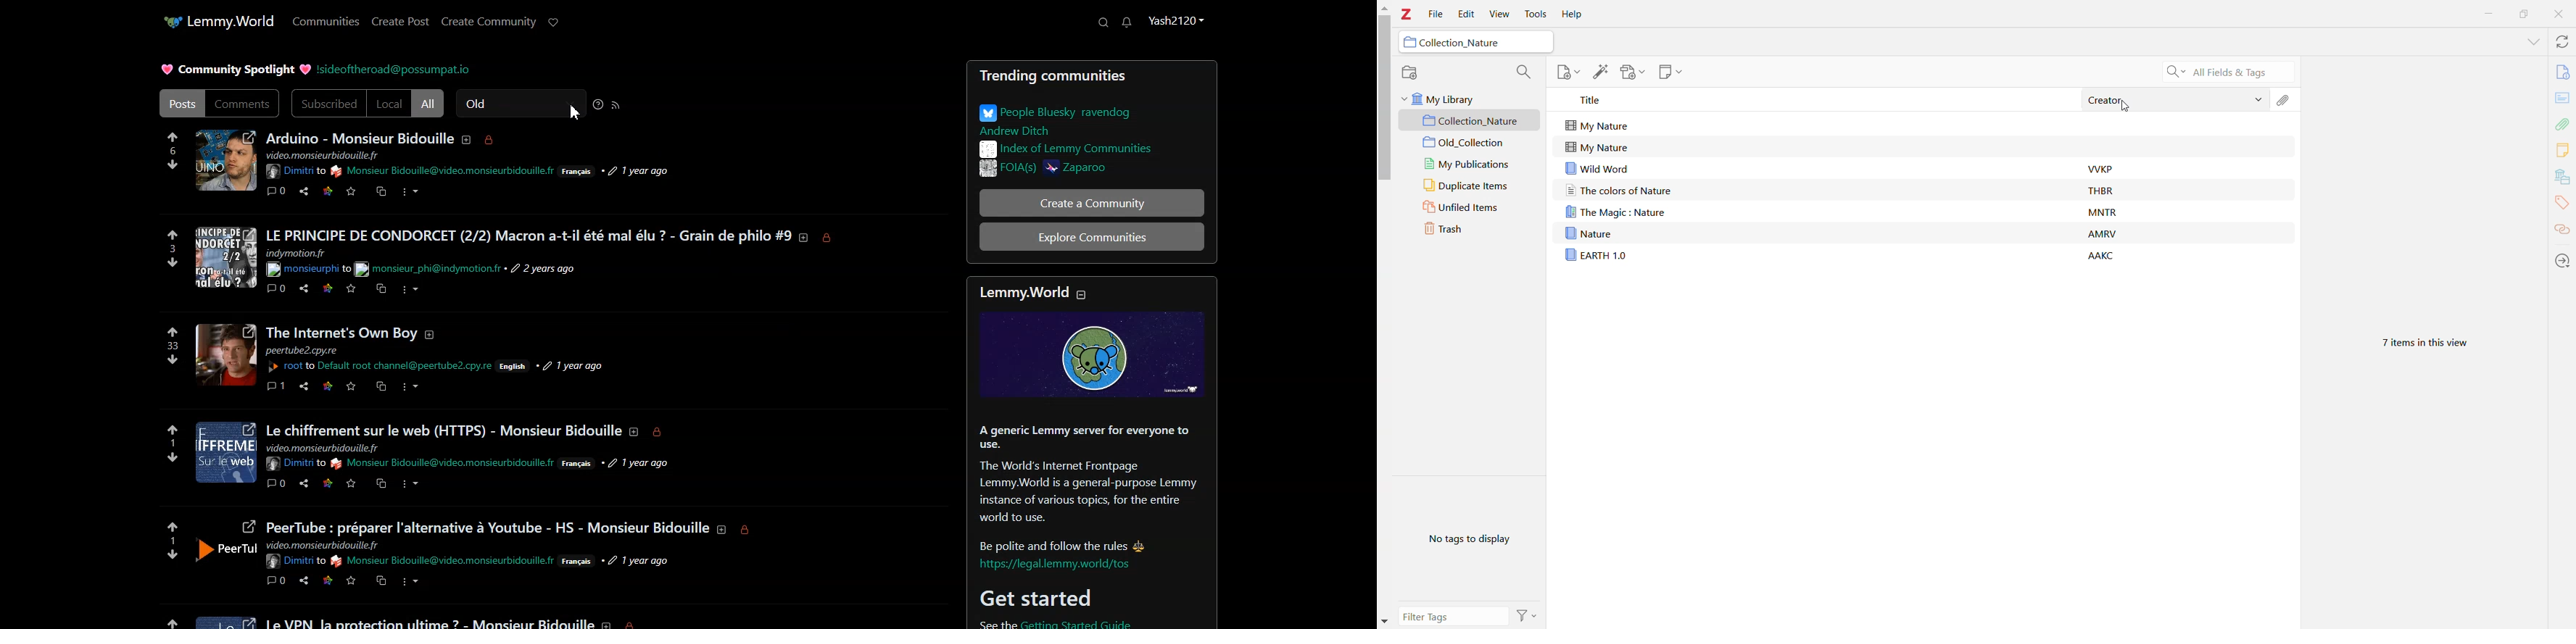 This screenshot has height=644, width=2576. Describe the element at coordinates (304, 350) in the screenshot. I see `` at that location.